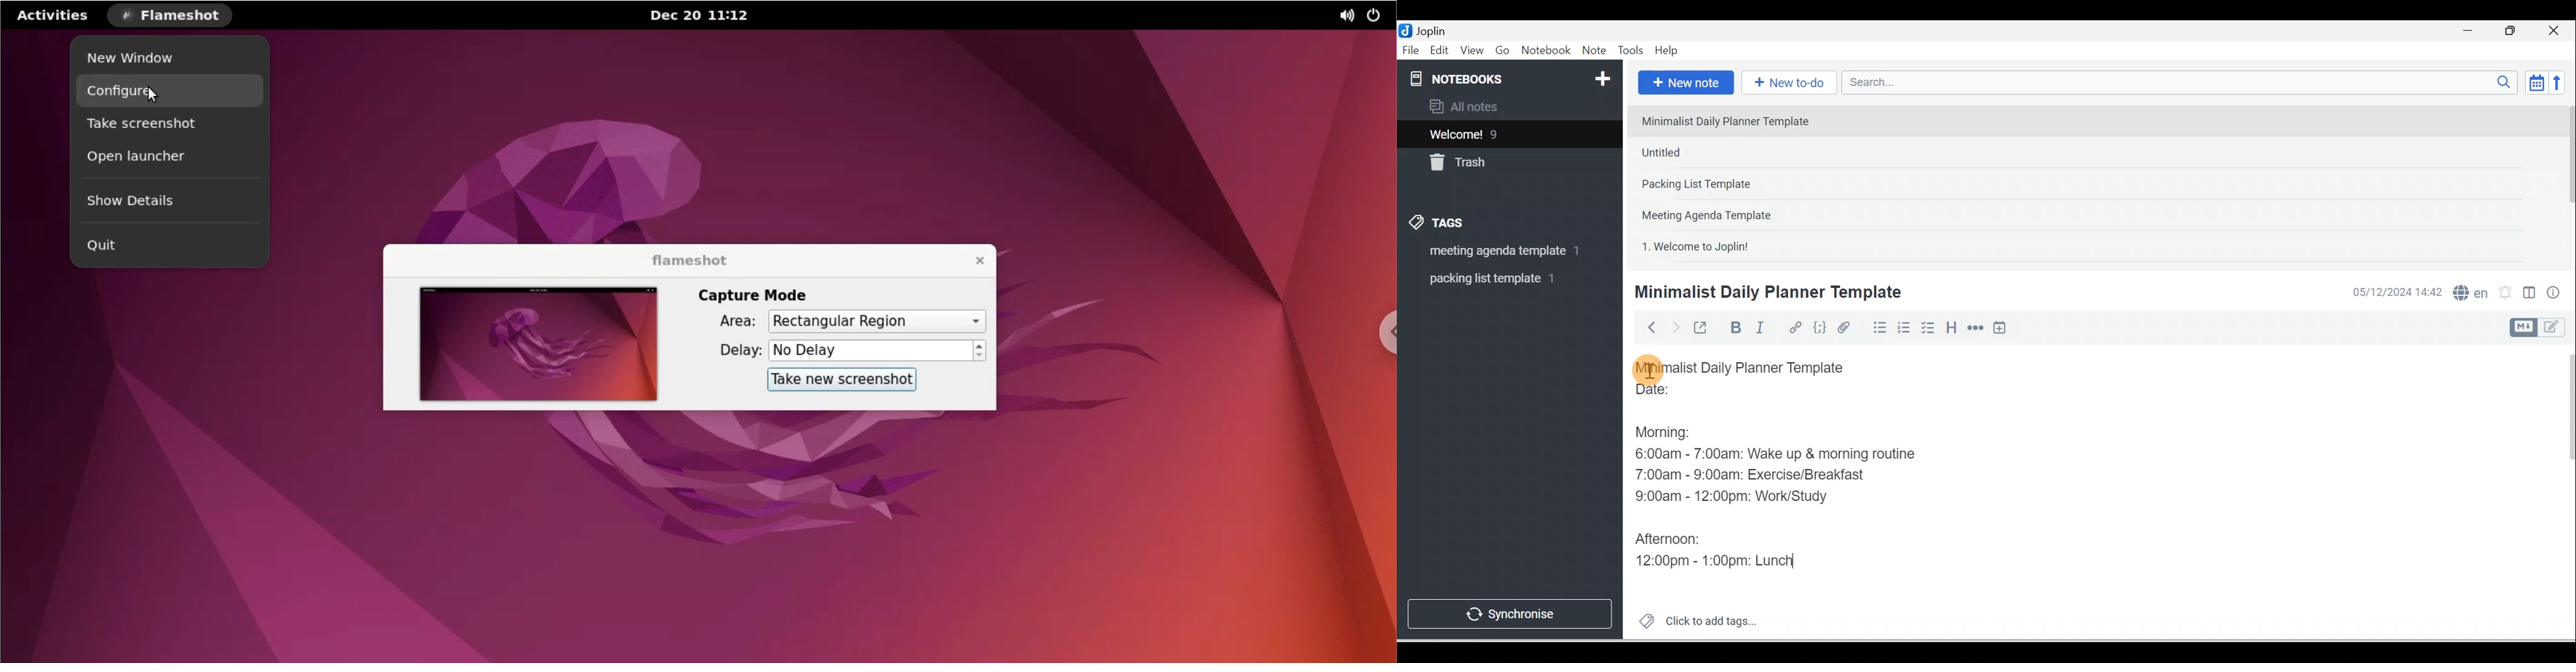  I want to click on Date:, so click(1687, 395).